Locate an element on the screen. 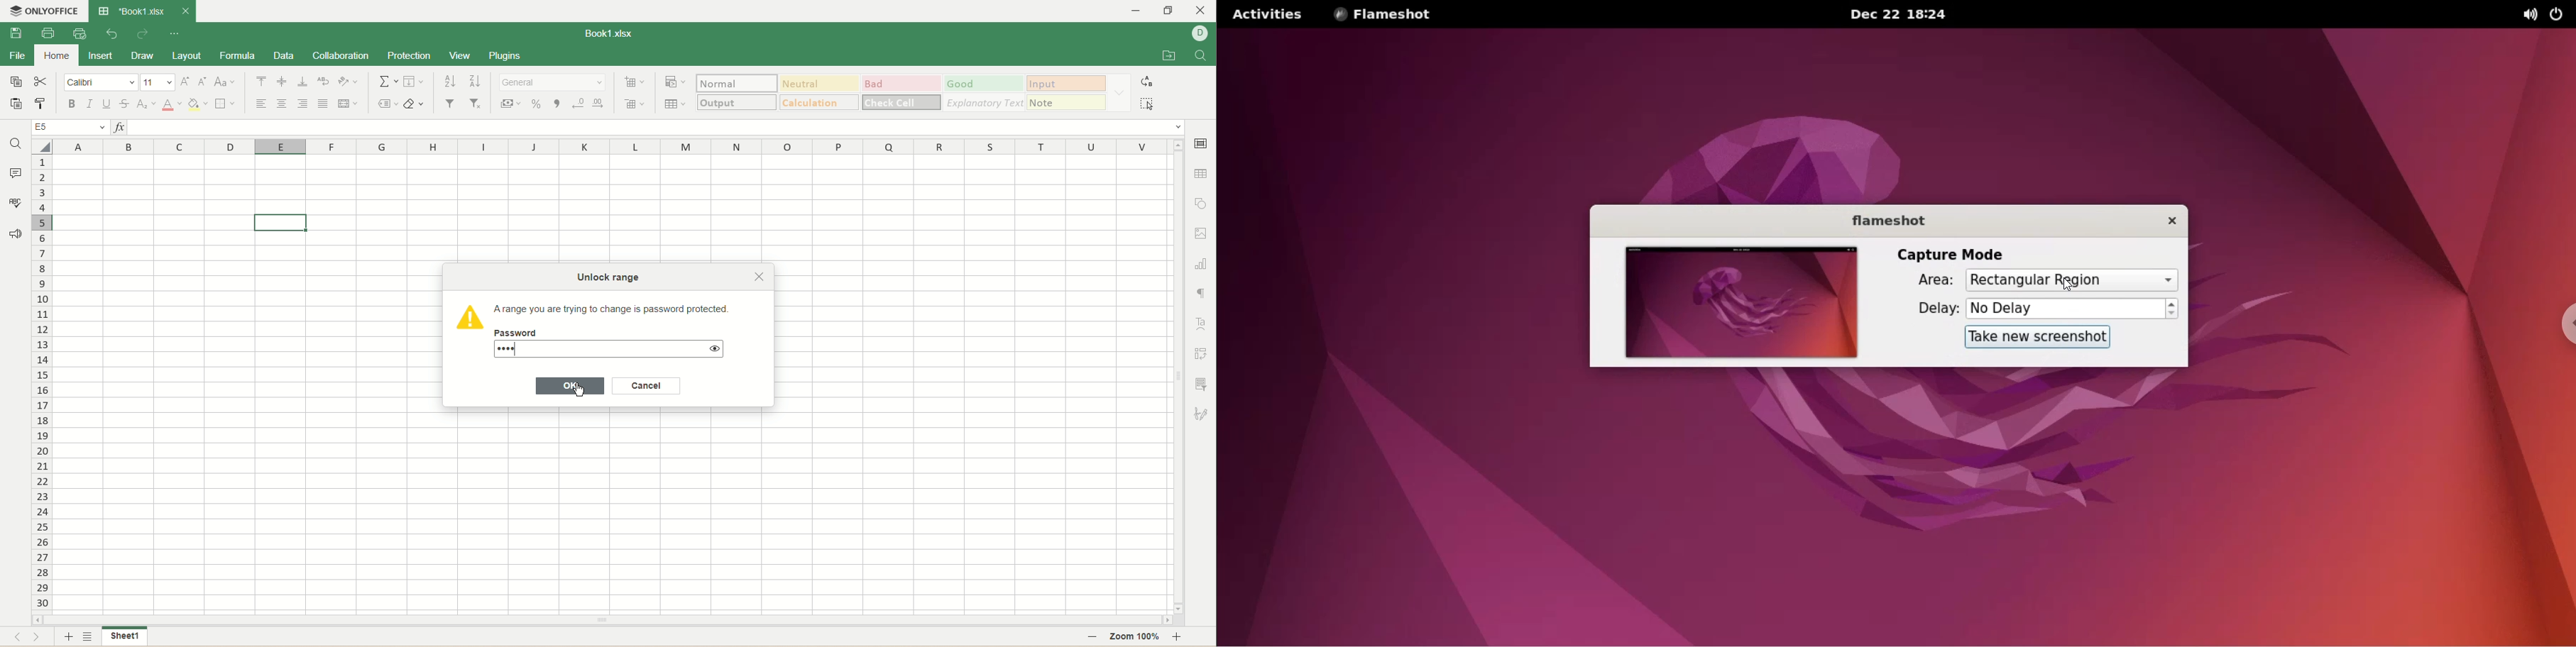 The height and width of the screenshot is (672, 2576). background color is located at coordinates (198, 104).